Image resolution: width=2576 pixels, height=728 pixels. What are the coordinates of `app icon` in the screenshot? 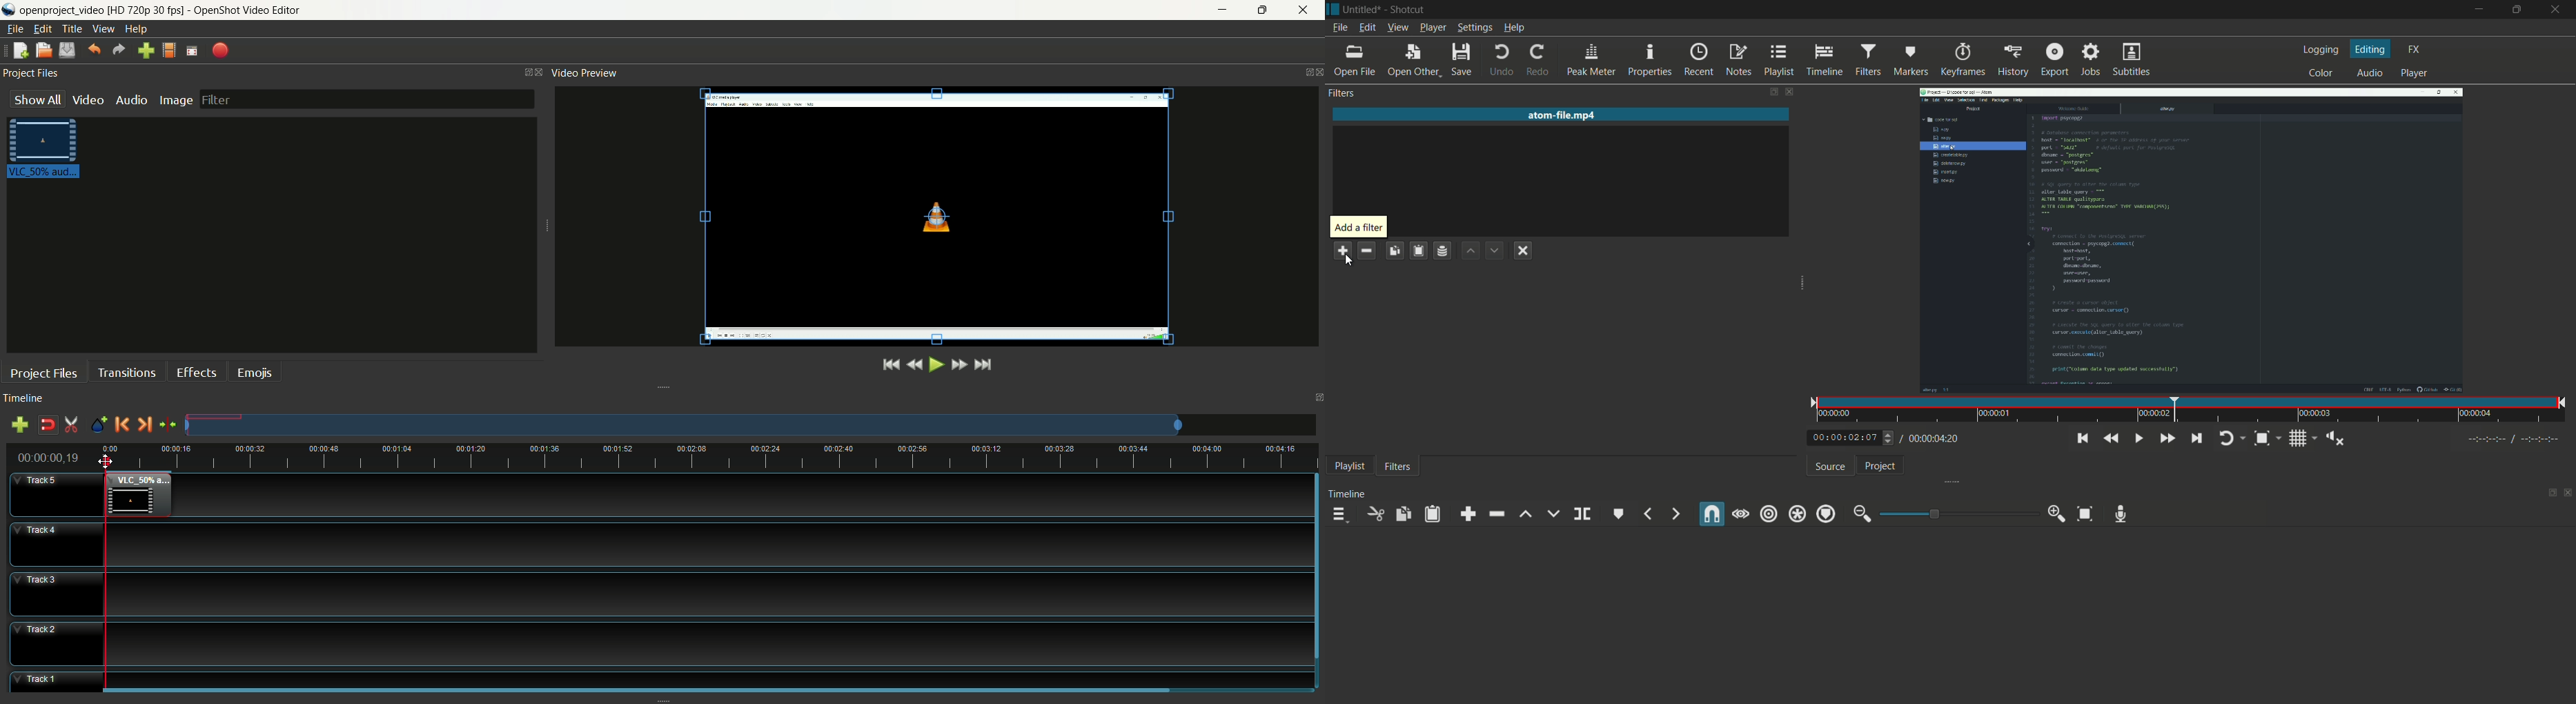 It's located at (1334, 11).